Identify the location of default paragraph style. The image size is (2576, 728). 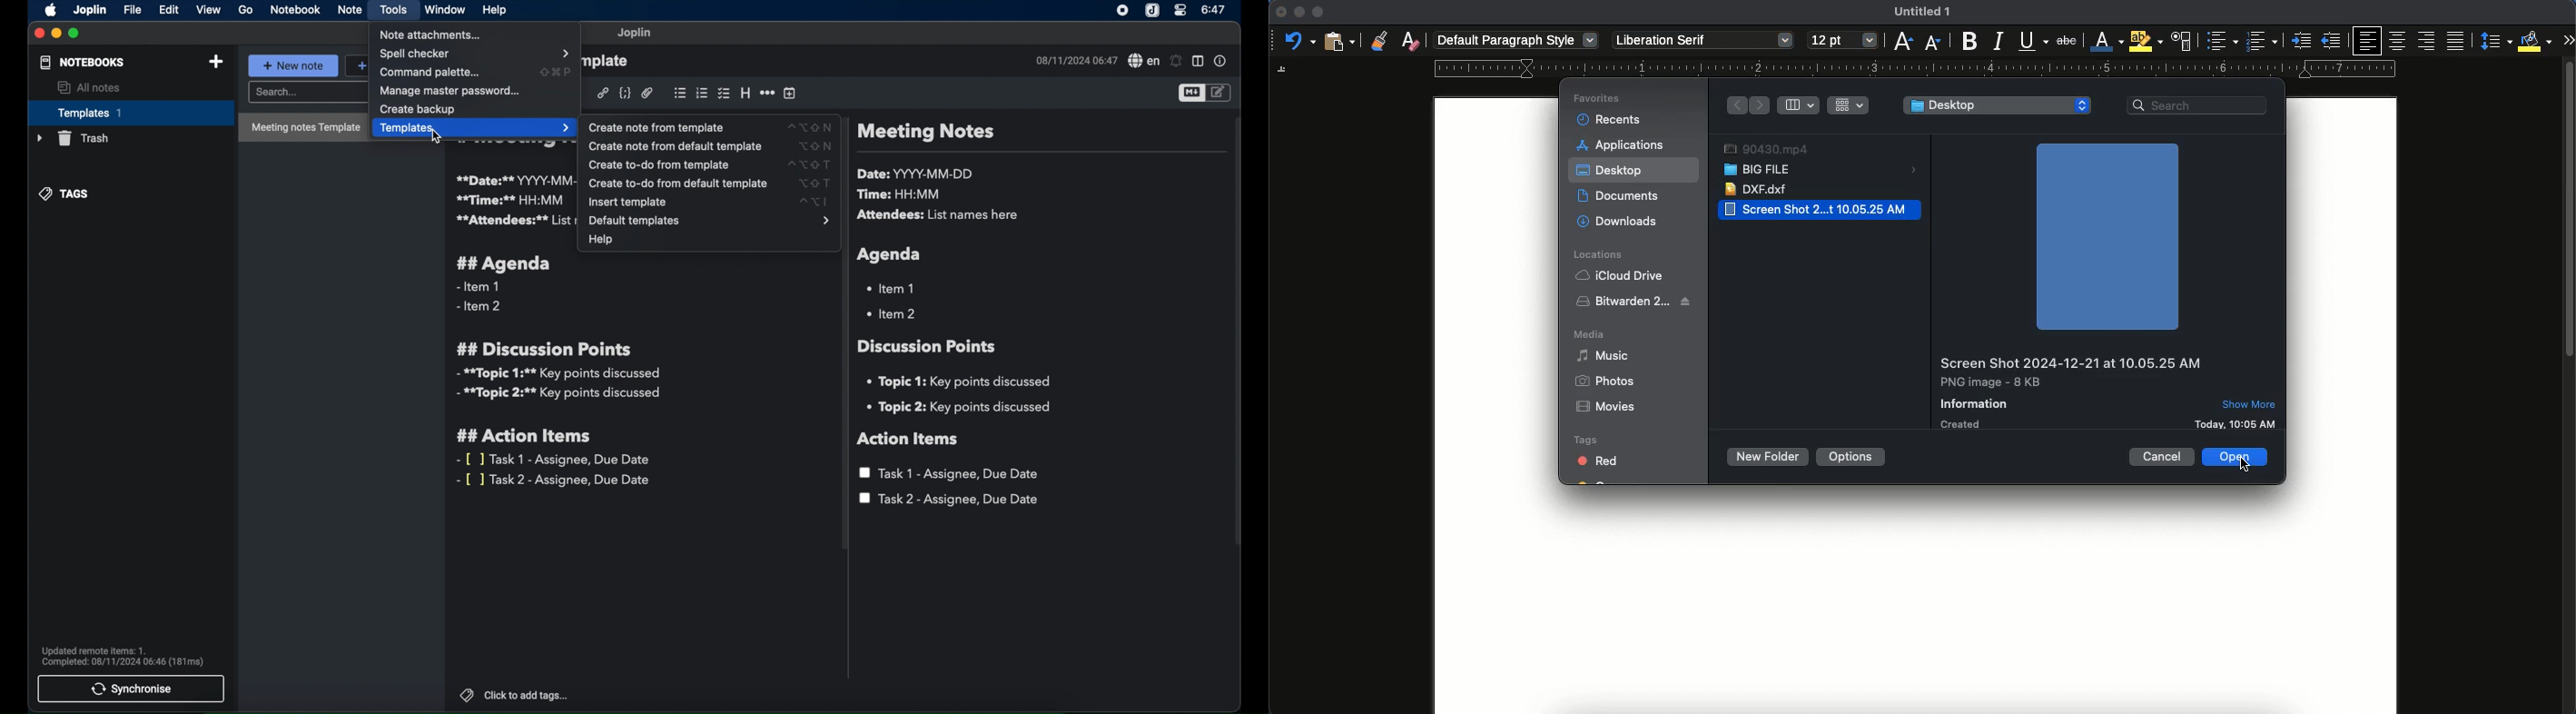
(1516, 39).